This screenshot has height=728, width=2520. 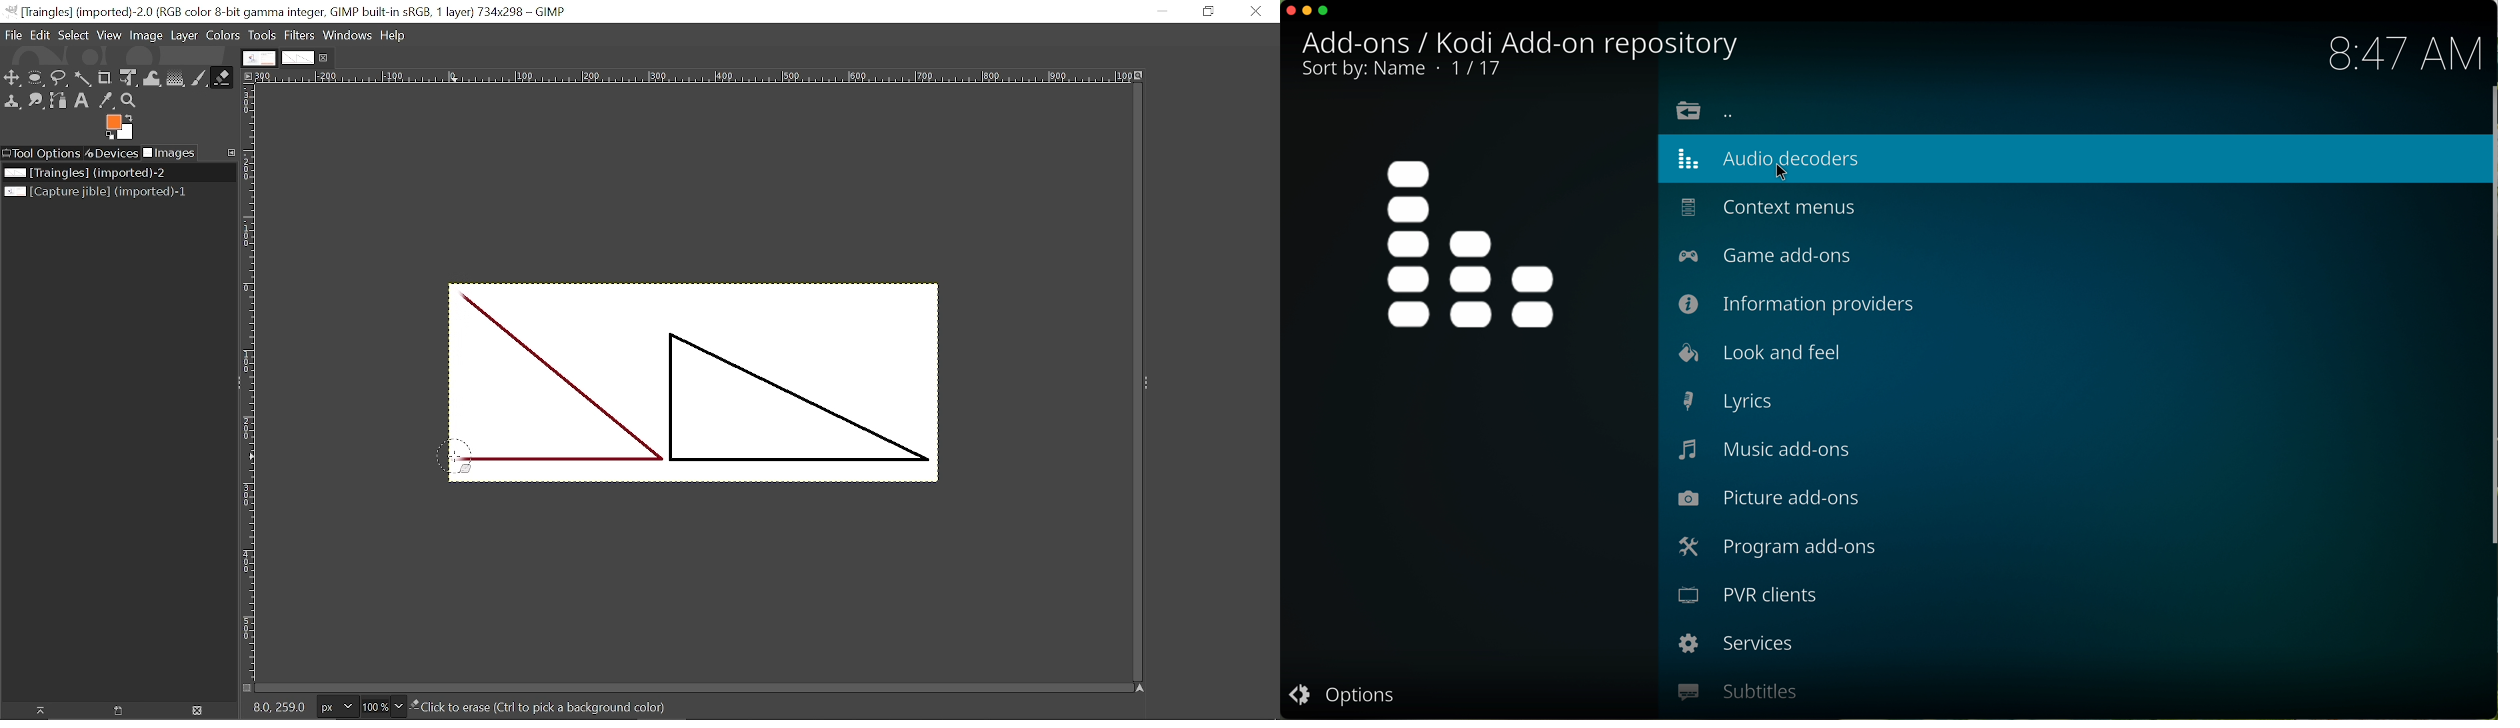 I want to click on Windows, so click(x=347, y=35).